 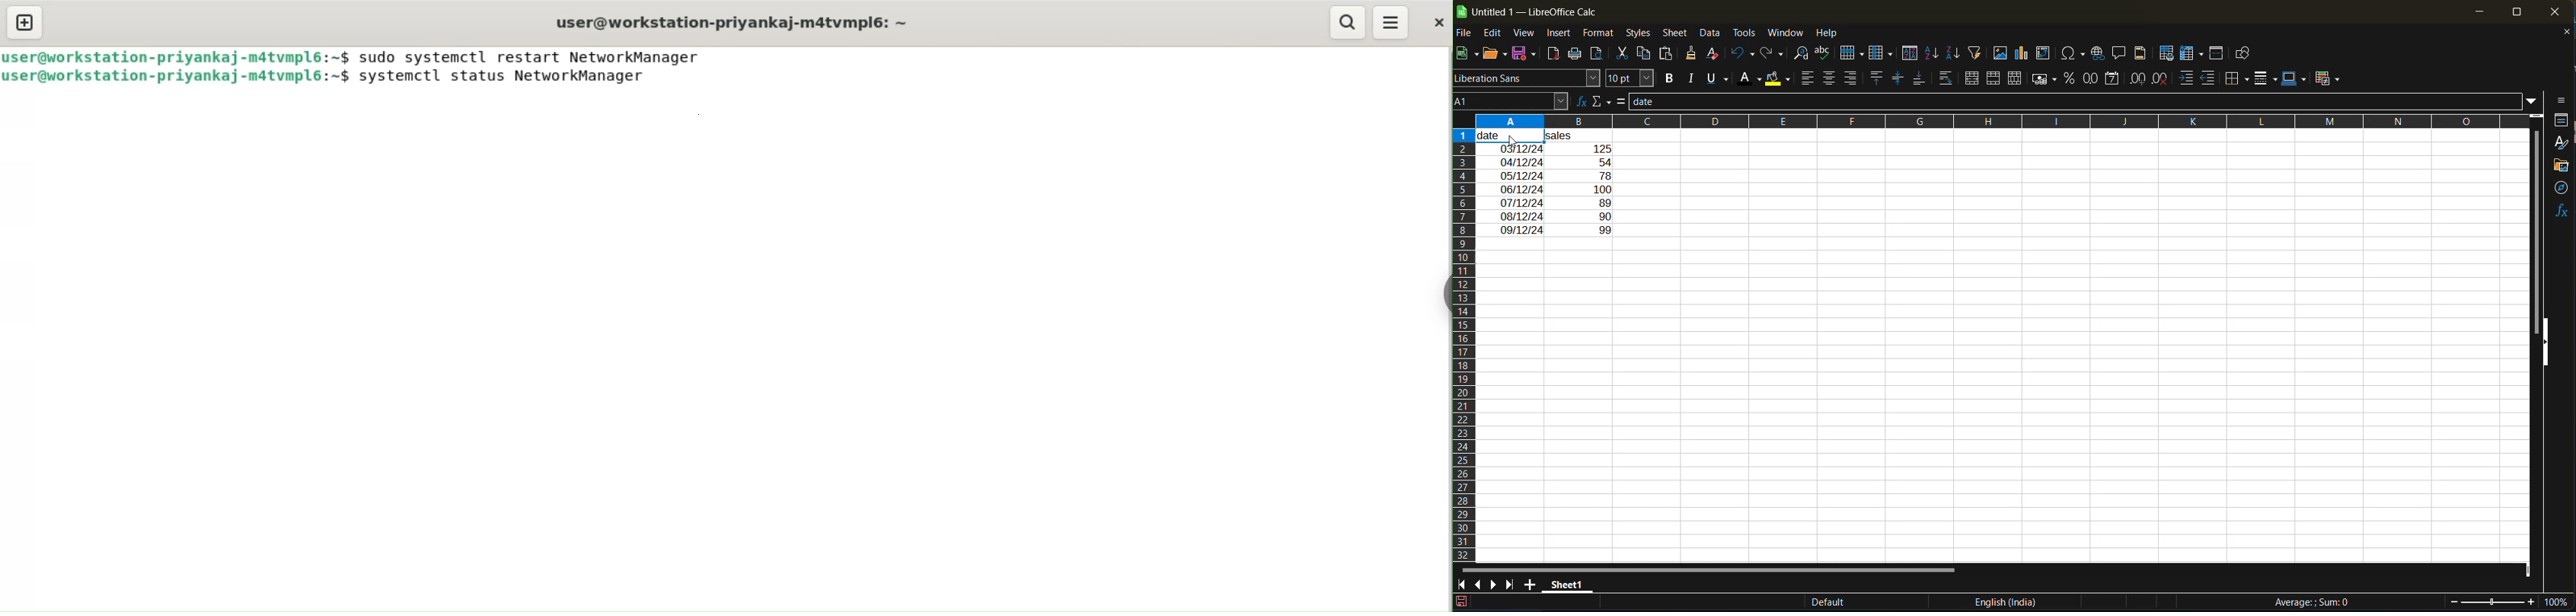 What do you see at coordinates (2317, 602) in the screenshot?
I see `formula` at bounding box center [2317, 602].